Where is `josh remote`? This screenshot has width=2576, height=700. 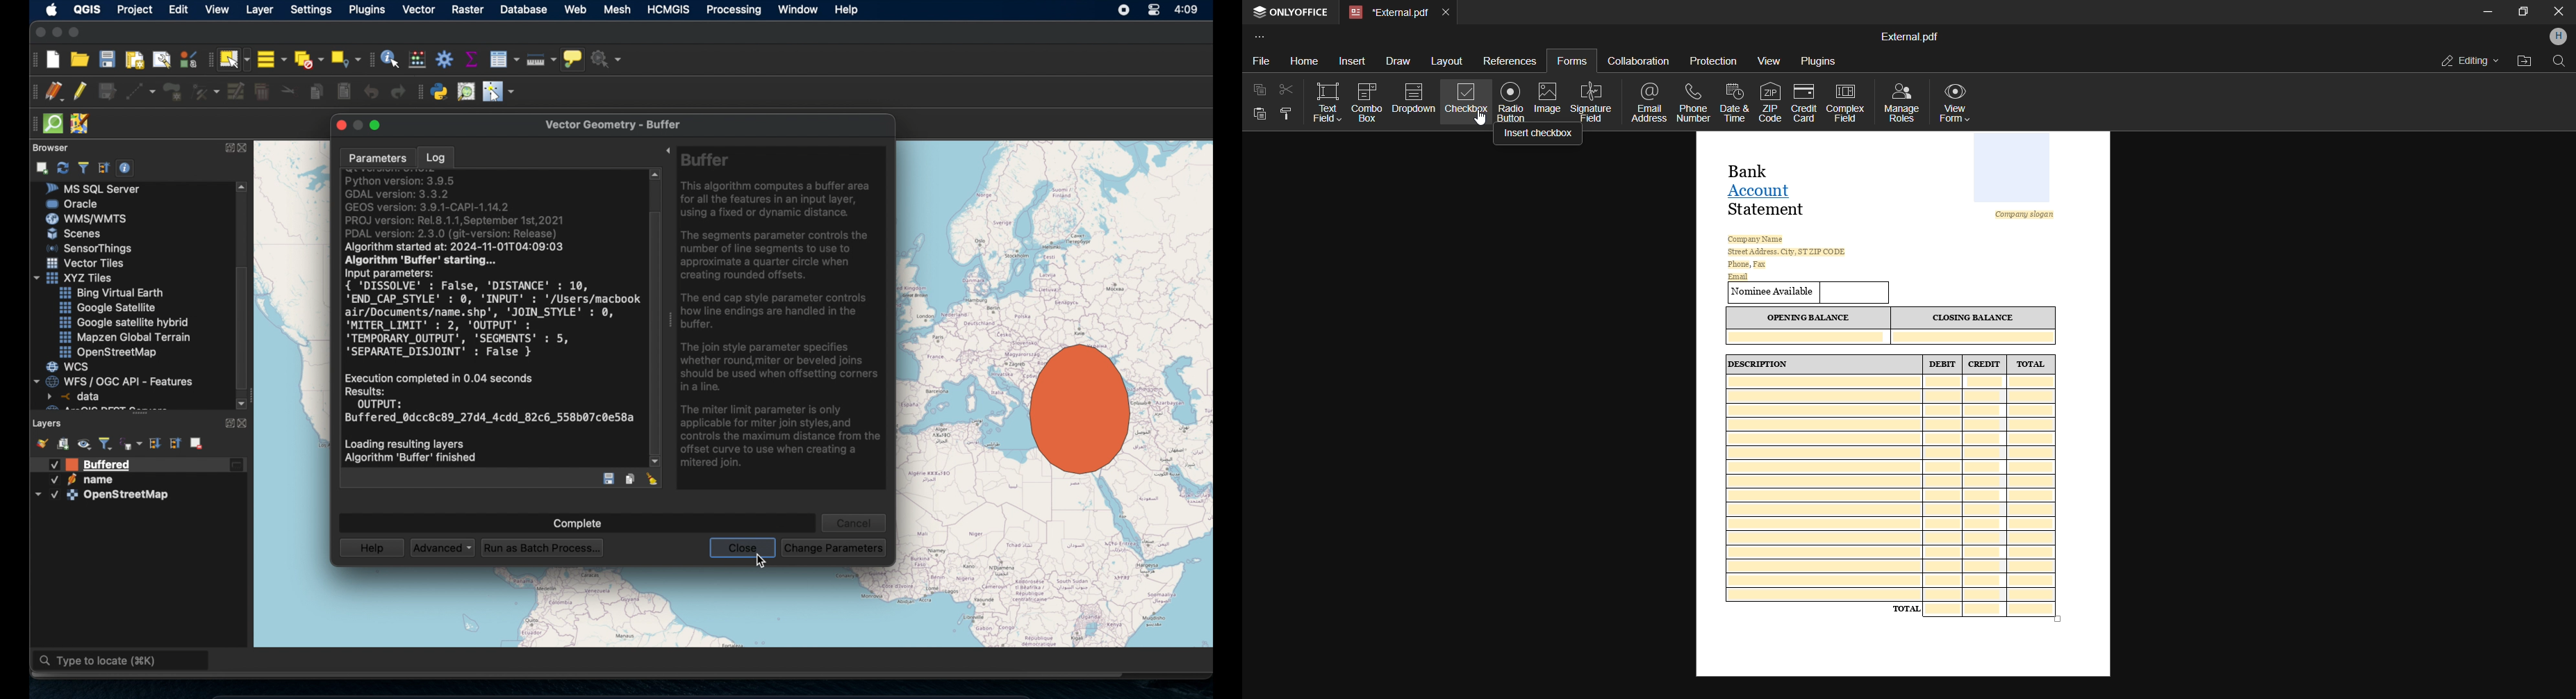 josh remote is located at coordinates (83, 124).